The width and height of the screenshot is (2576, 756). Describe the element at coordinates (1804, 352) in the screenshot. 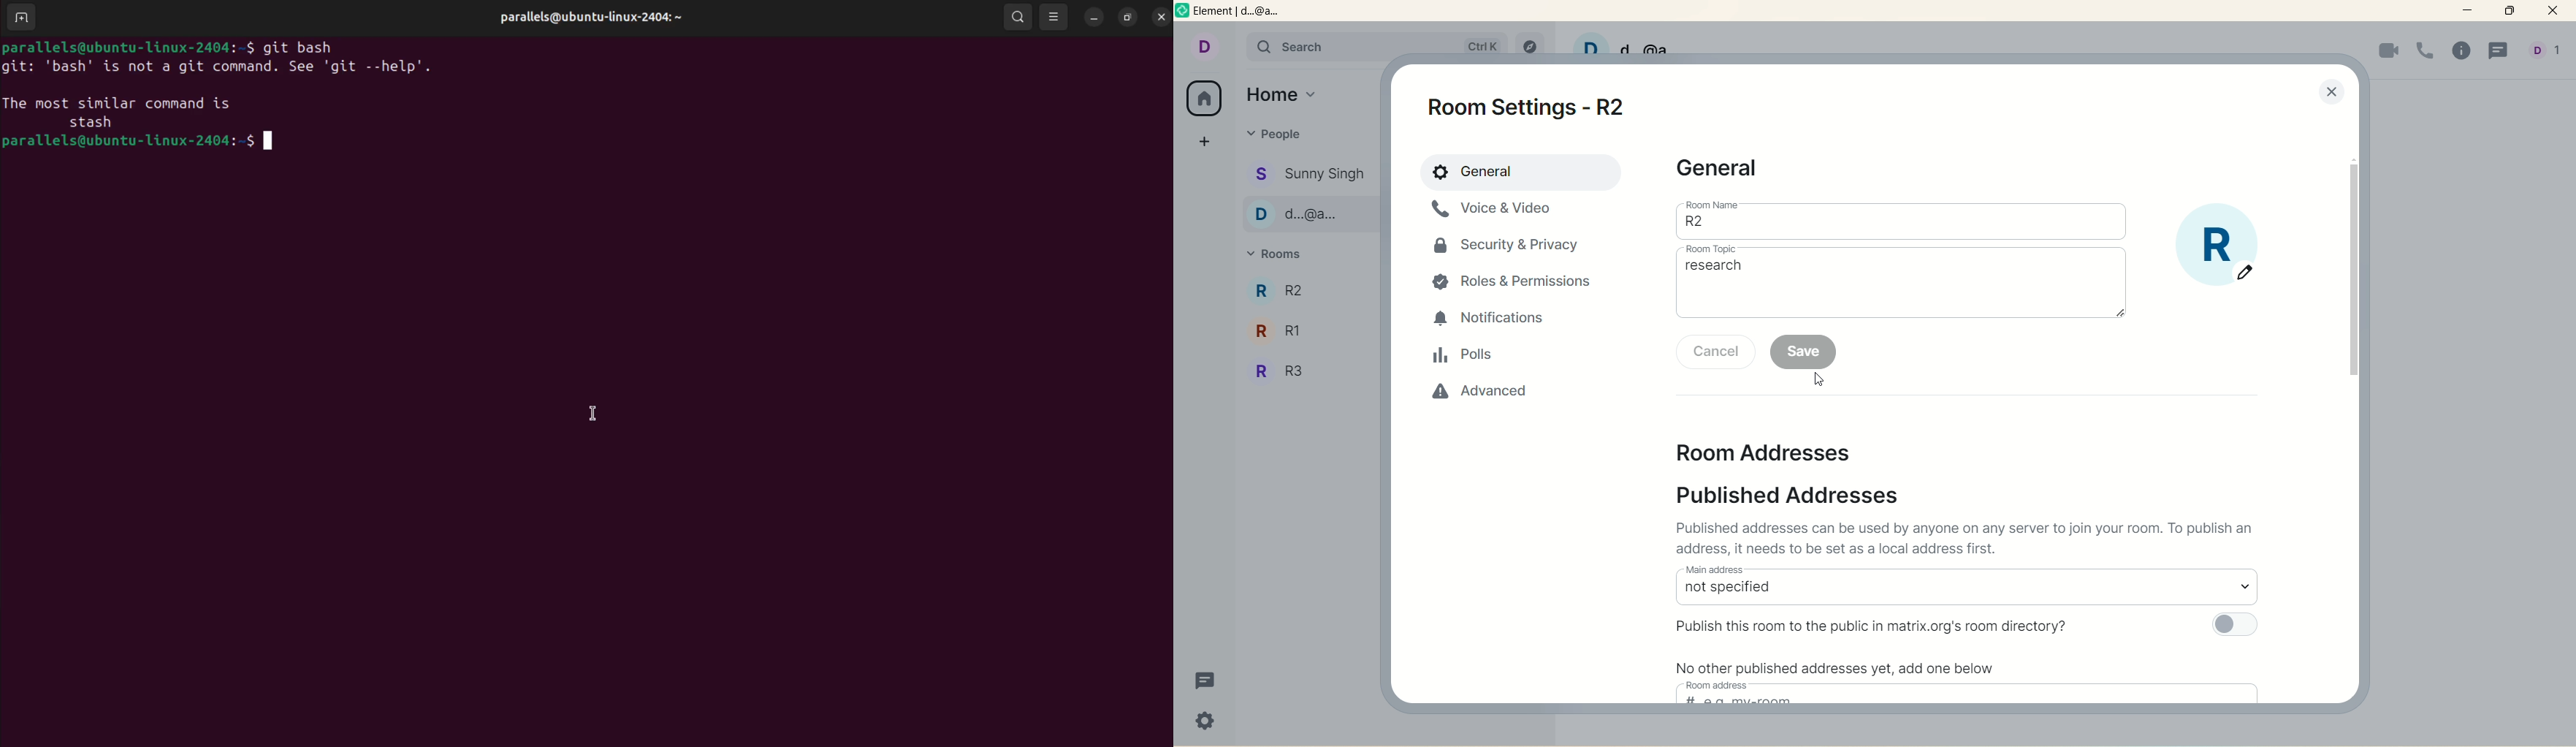

I see `save` at that location.